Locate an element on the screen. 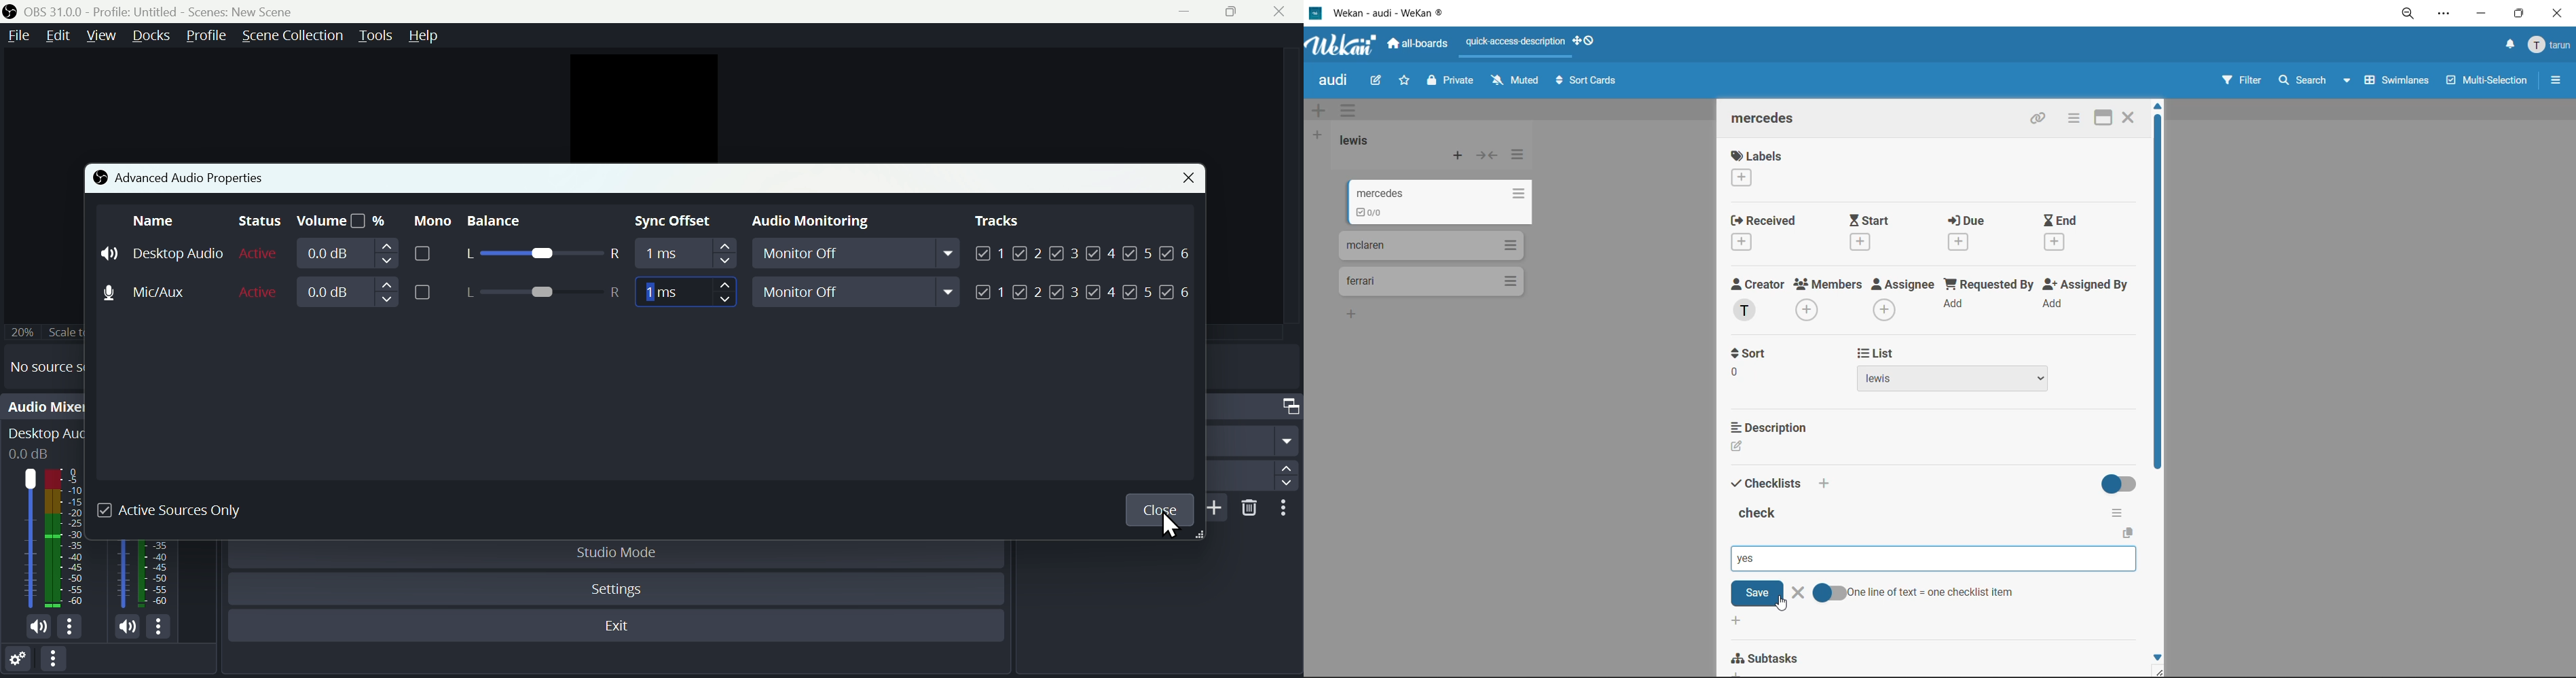 The width and height of the screenshot is (2576, 700). Balance is located at coordinates (509, 221).